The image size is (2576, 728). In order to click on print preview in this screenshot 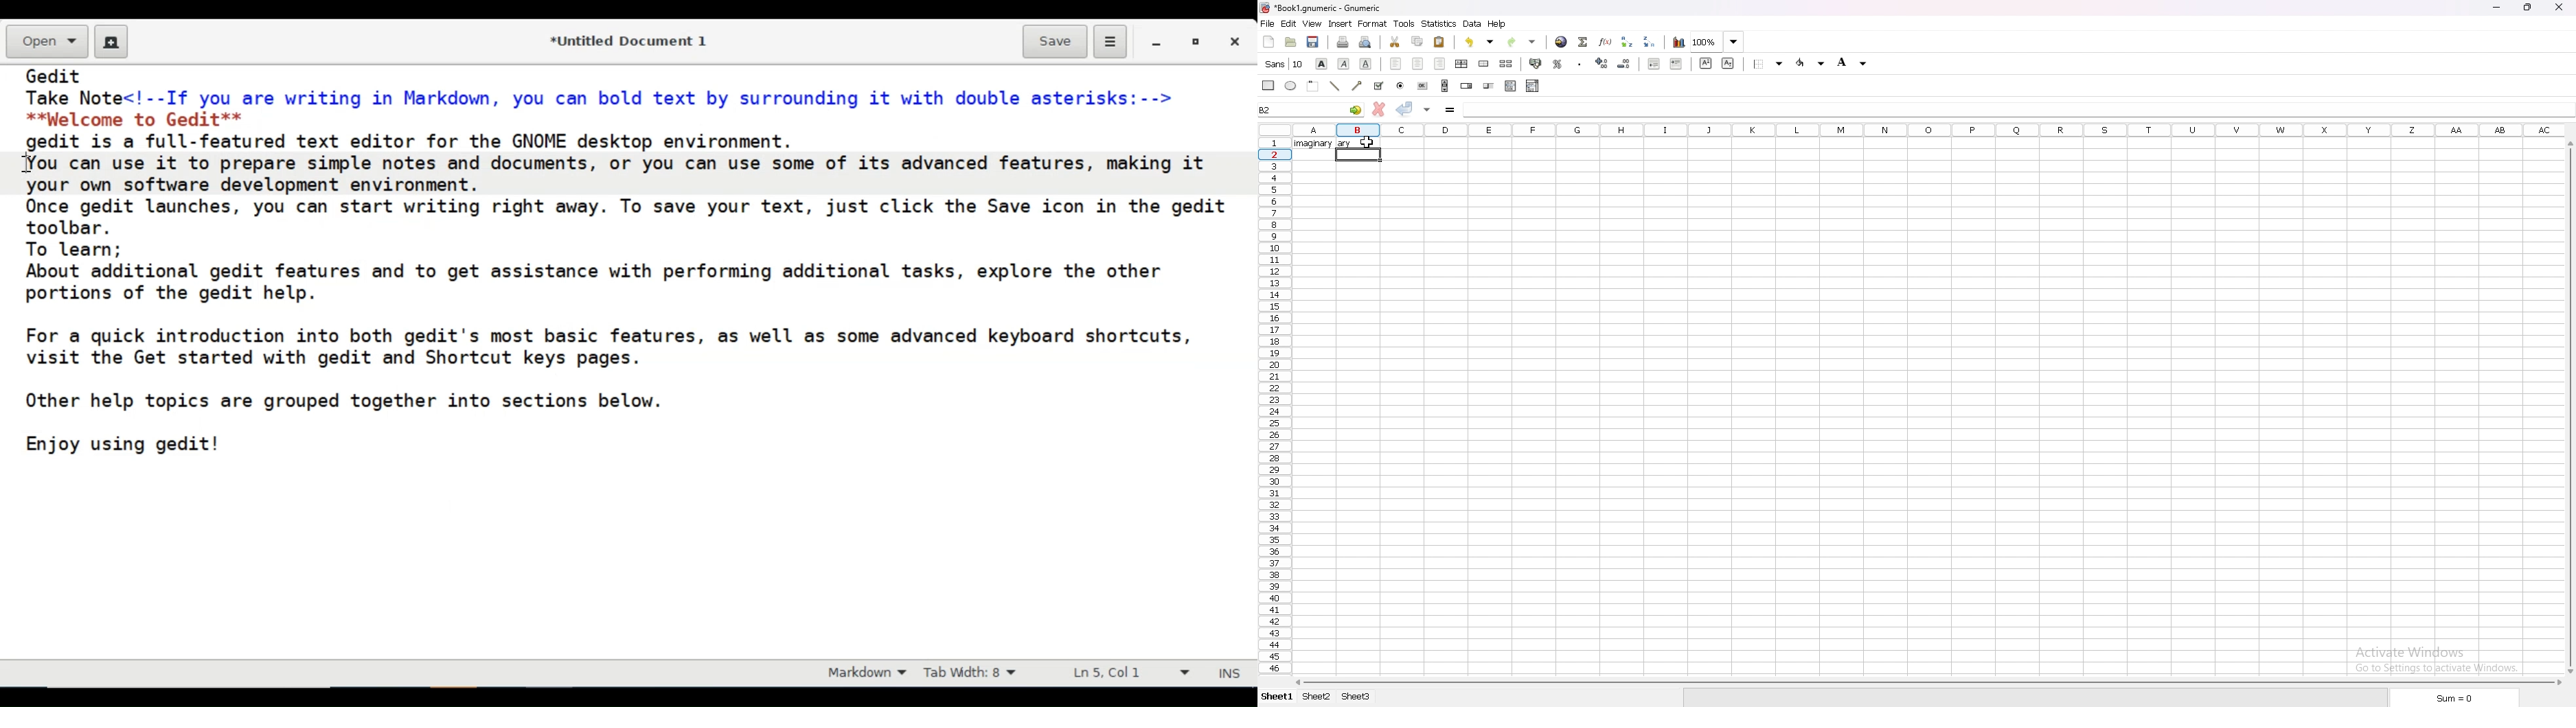, I will do `click(1365, 42)`.